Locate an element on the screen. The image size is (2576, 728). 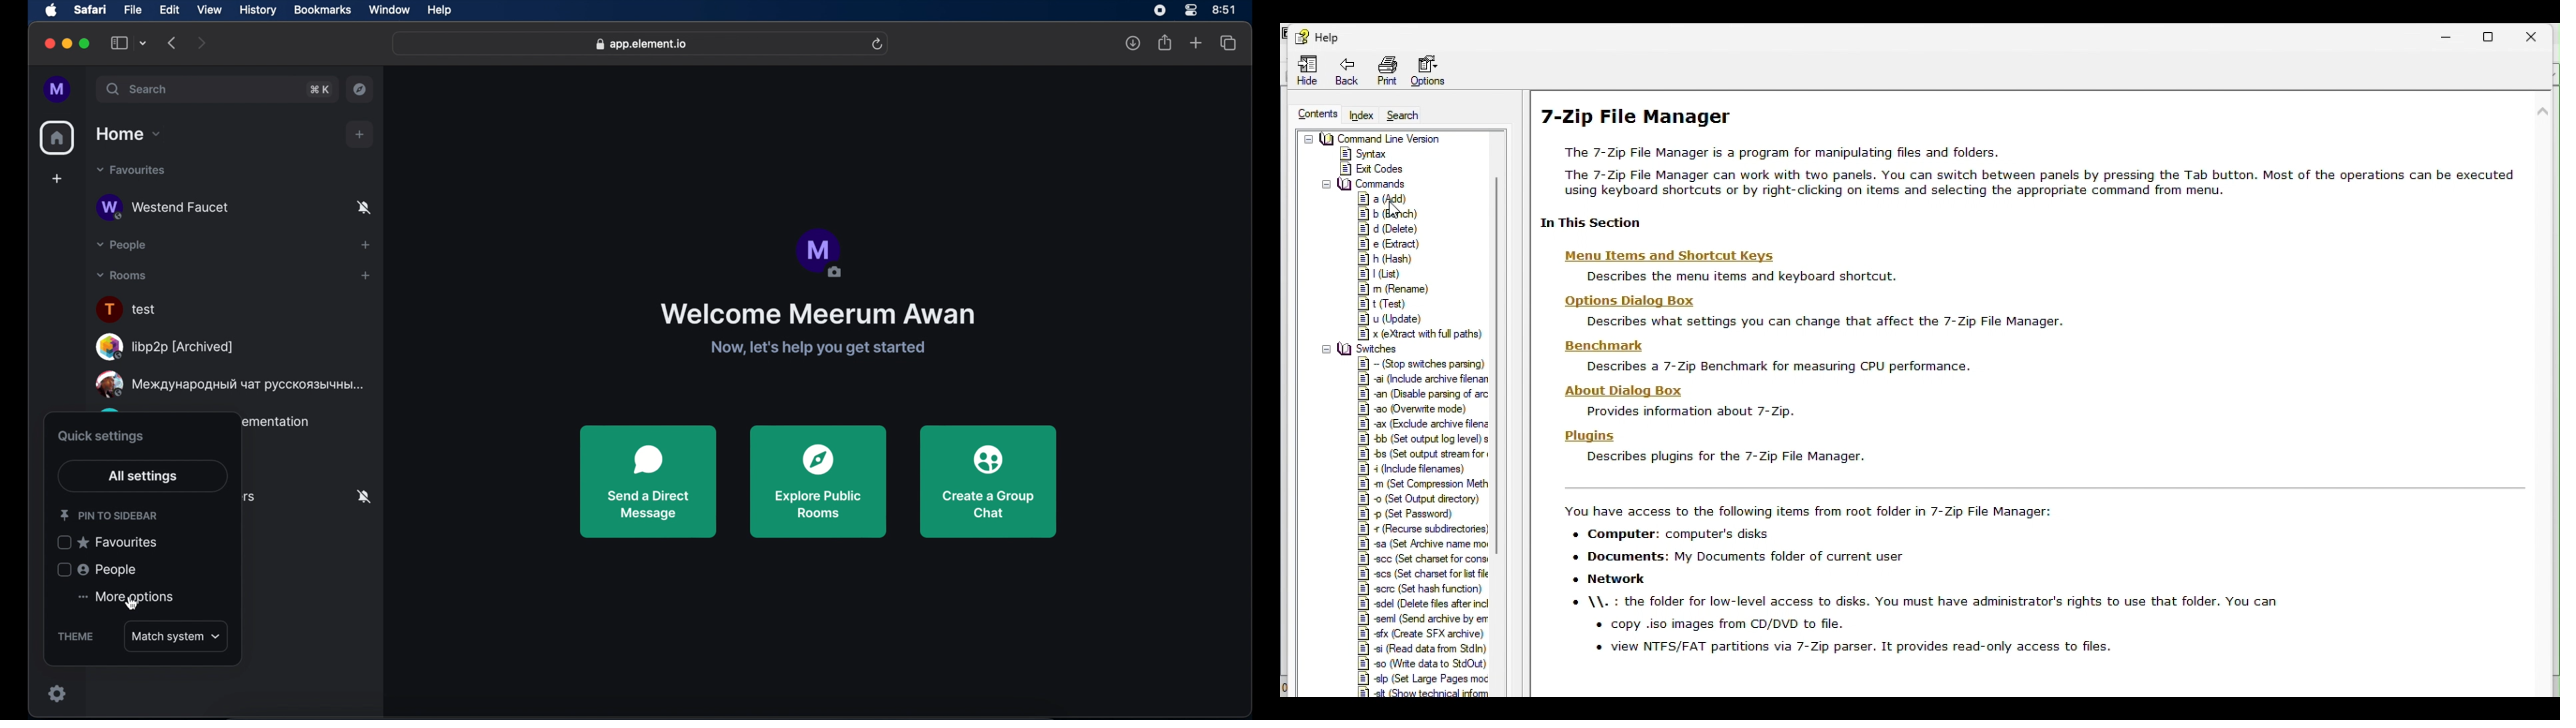
home dropdown is located at coordinates (128, 134).